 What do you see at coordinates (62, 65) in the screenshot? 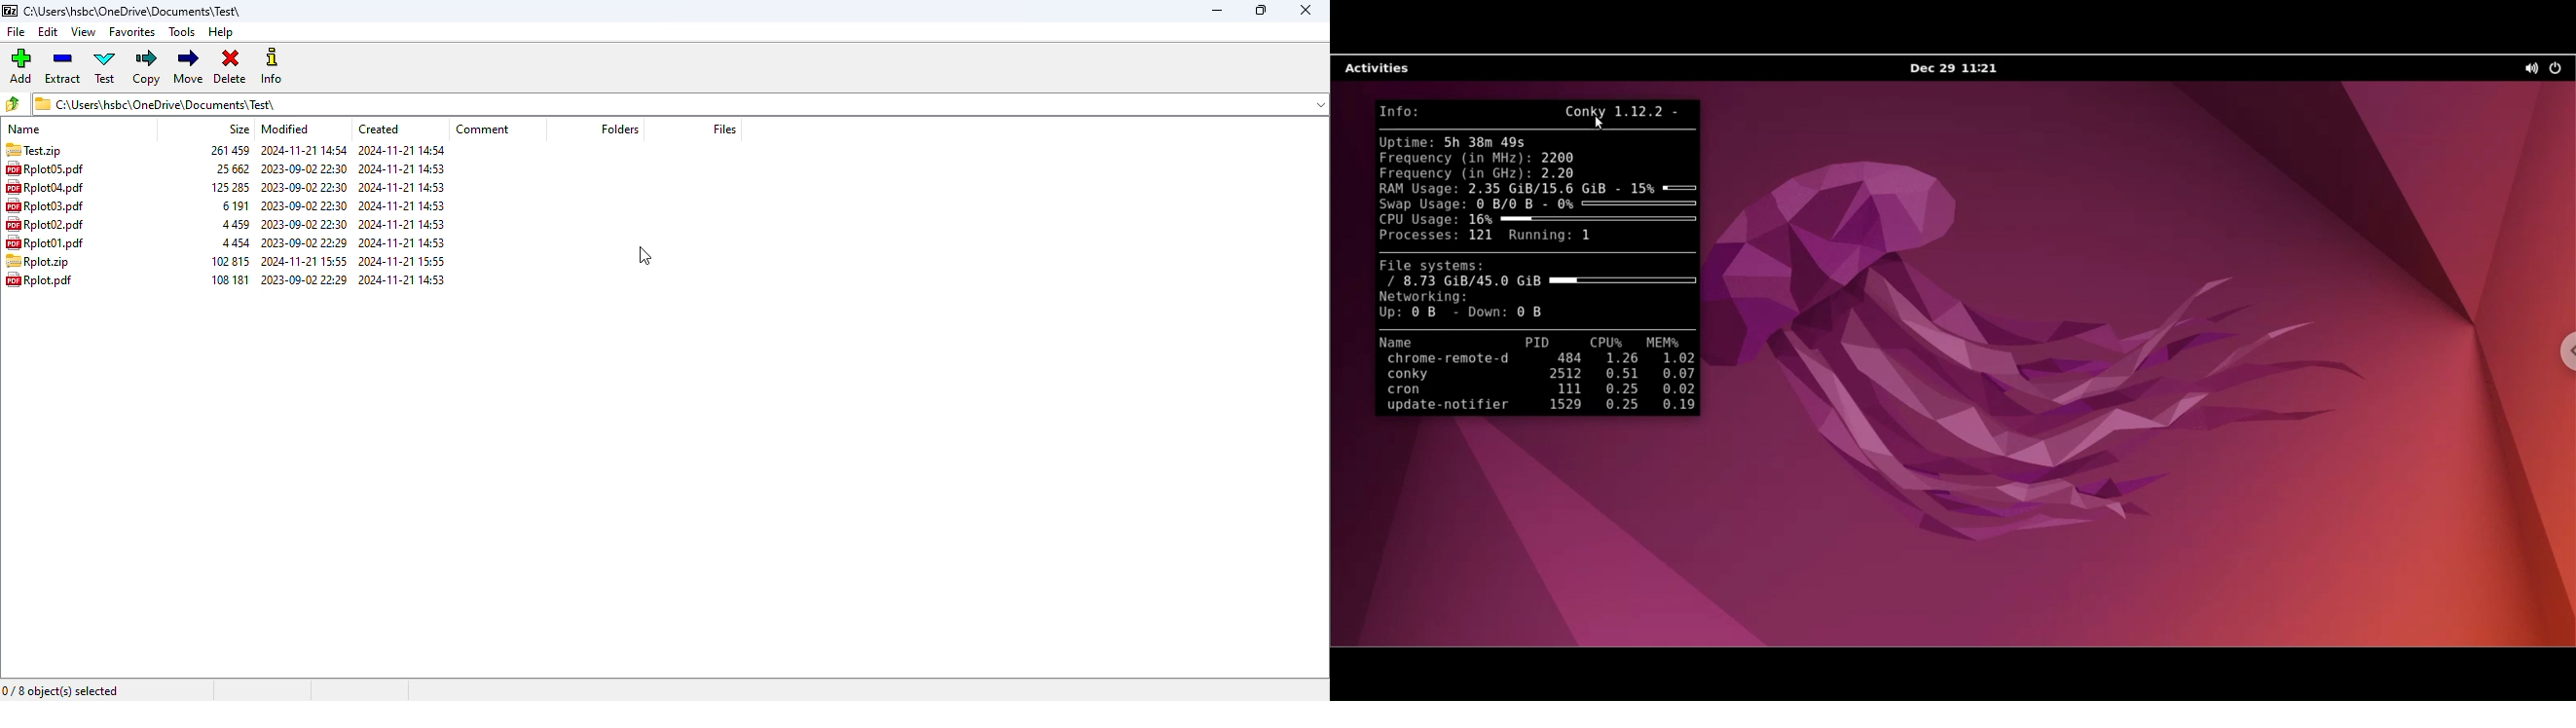
I see `extract` at bounding box center [62, 65].